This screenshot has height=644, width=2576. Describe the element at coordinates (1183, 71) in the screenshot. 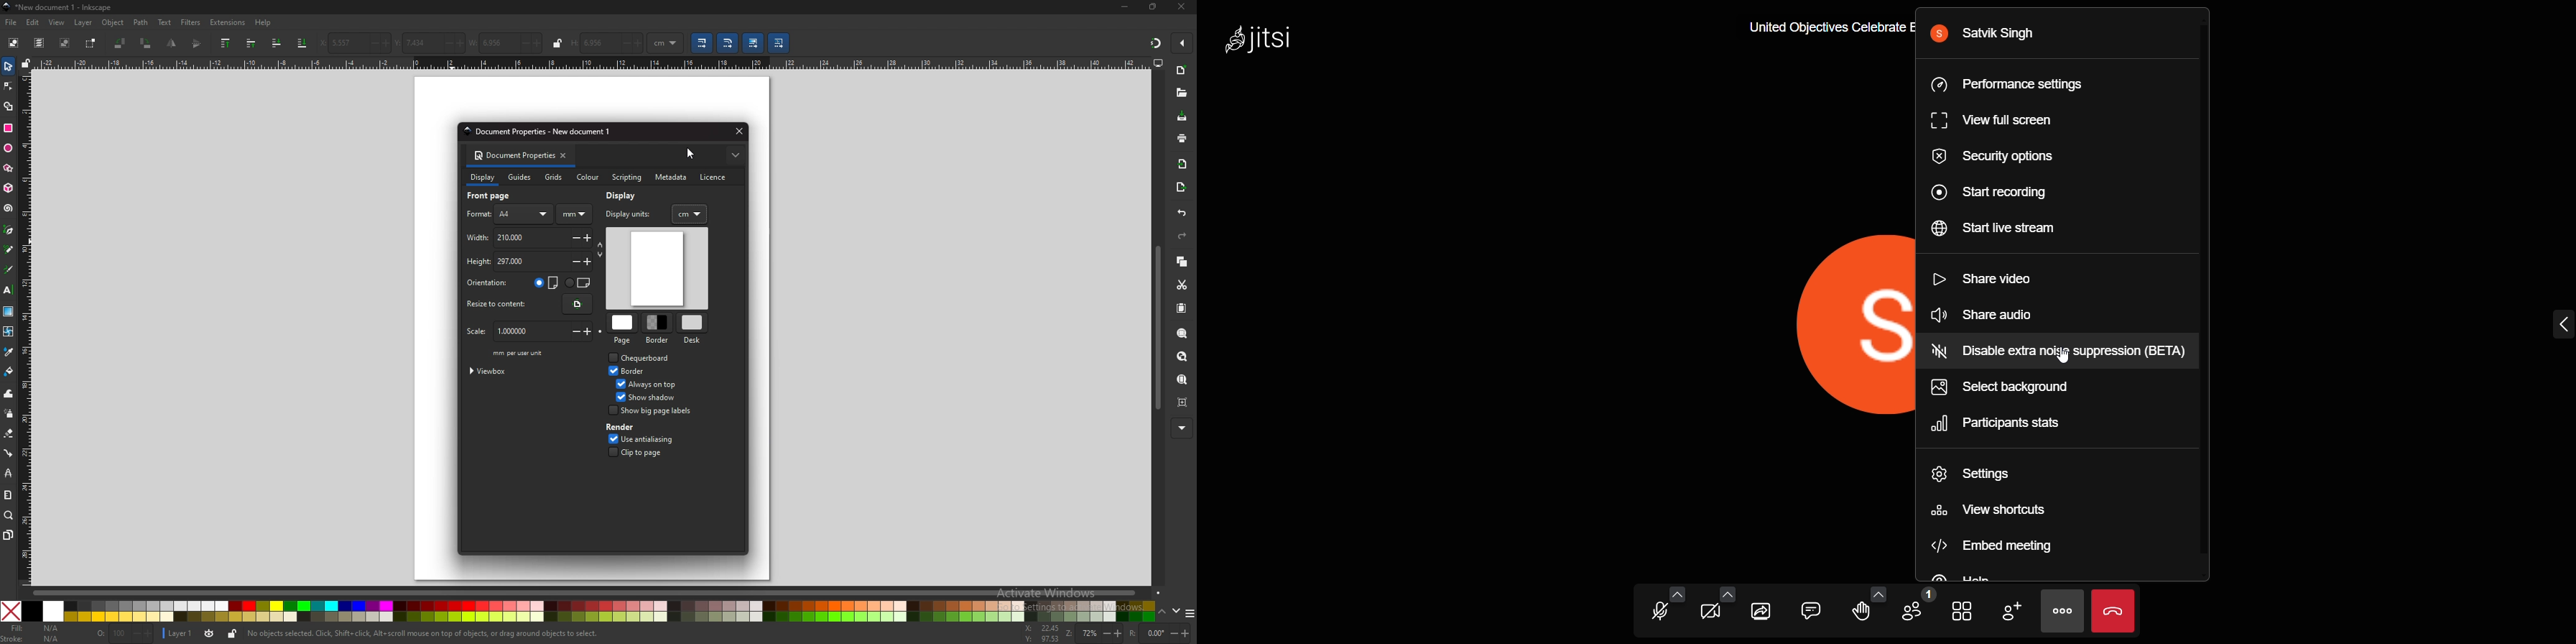

I see `new` at that location.